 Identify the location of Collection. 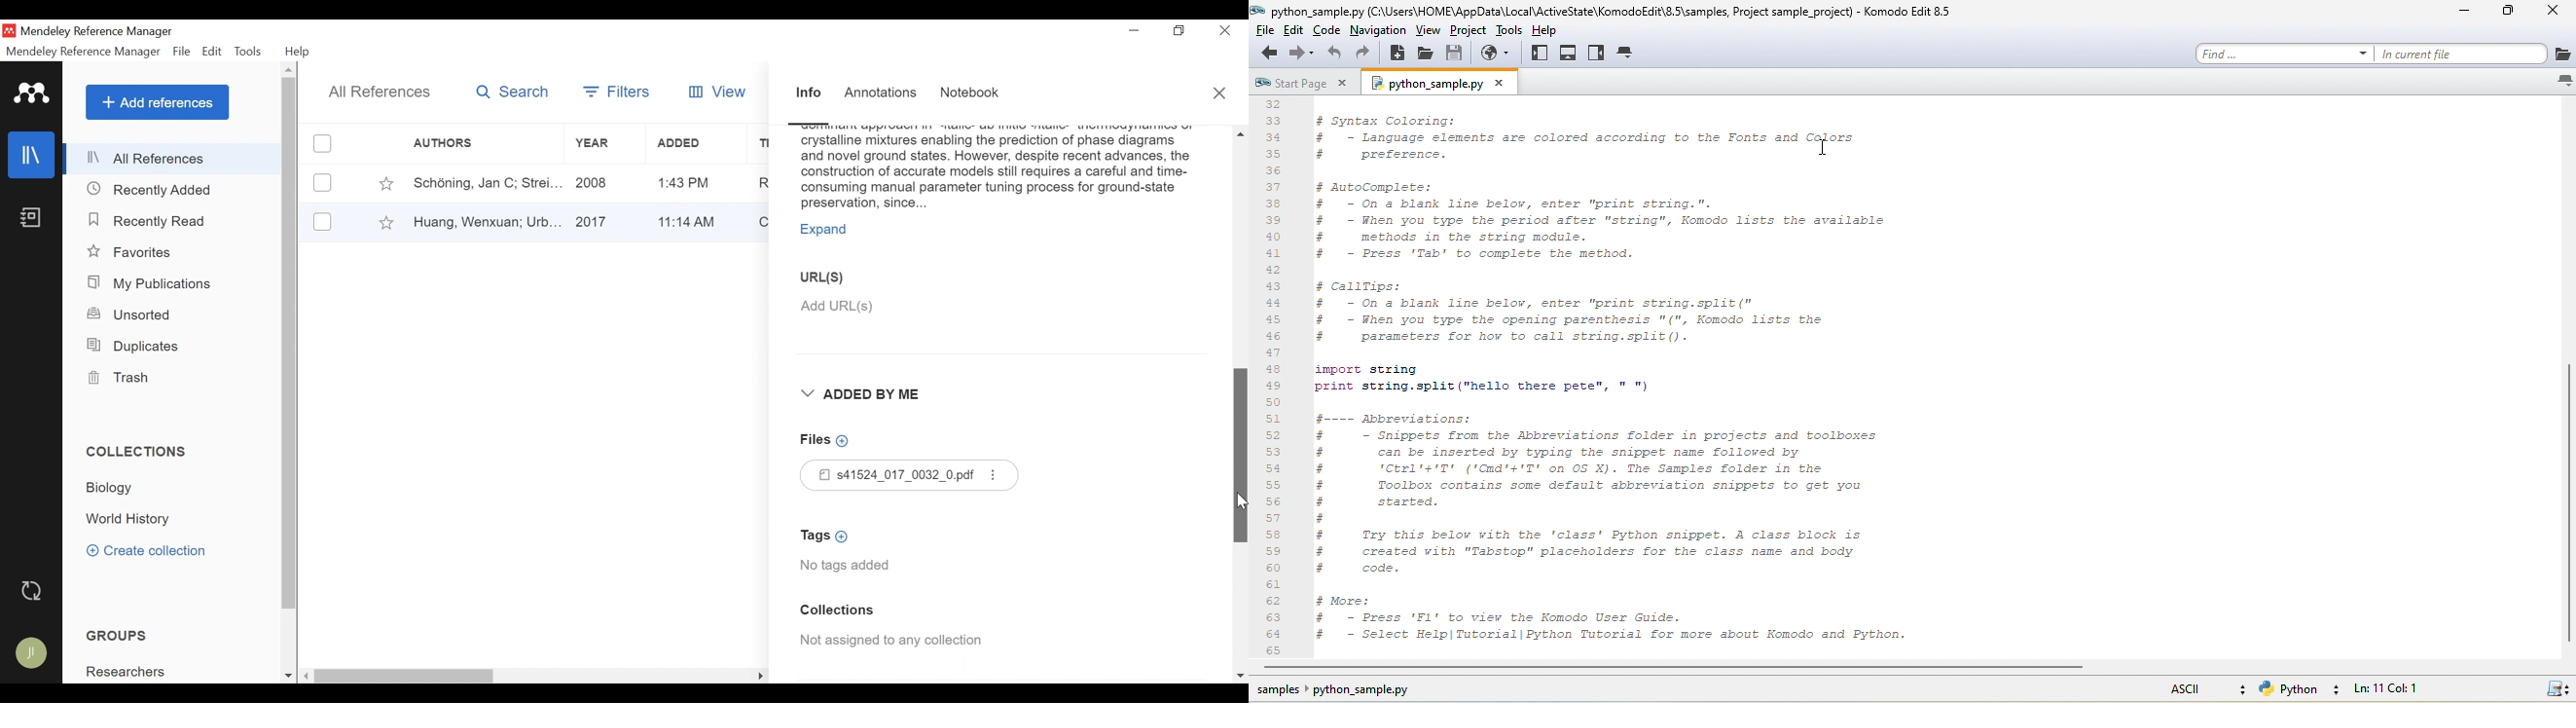
(130, 520).